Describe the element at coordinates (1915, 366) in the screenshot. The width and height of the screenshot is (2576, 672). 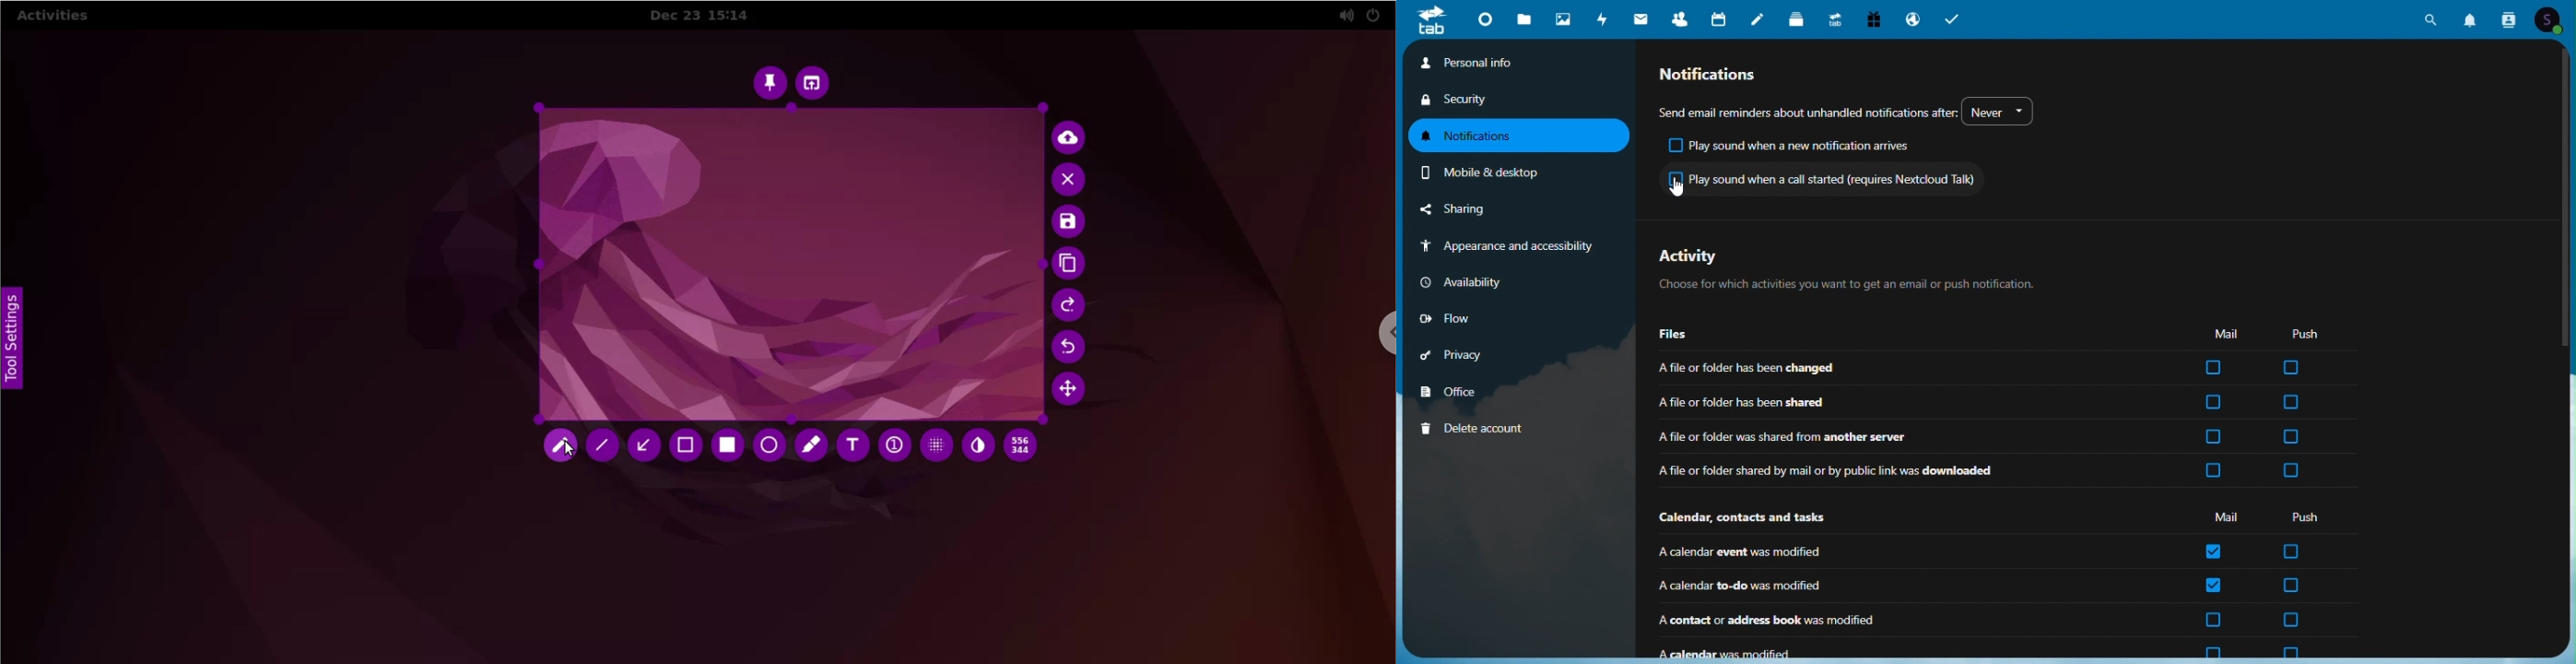
I see `A file or folder has been changed ` at that location.